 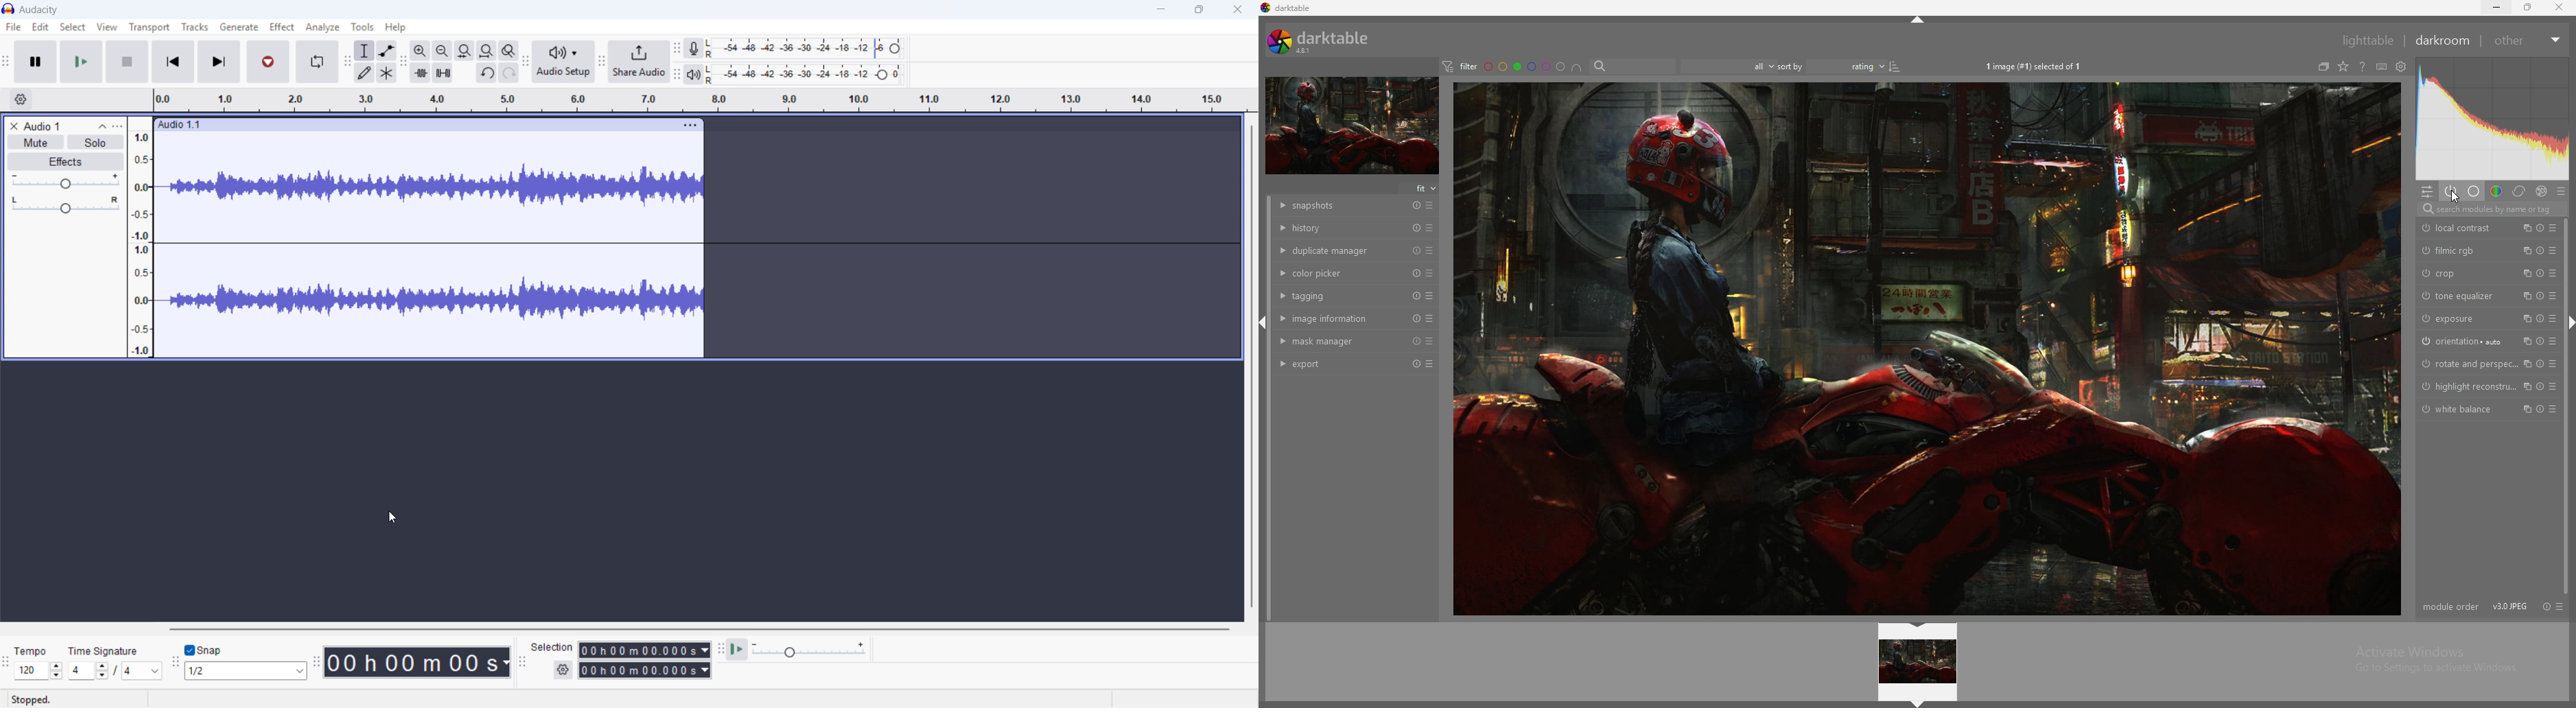 What do you see at coordinates (737, 649) in the screenshot?
I see `Play at speed` at bounding box center [737, 649].